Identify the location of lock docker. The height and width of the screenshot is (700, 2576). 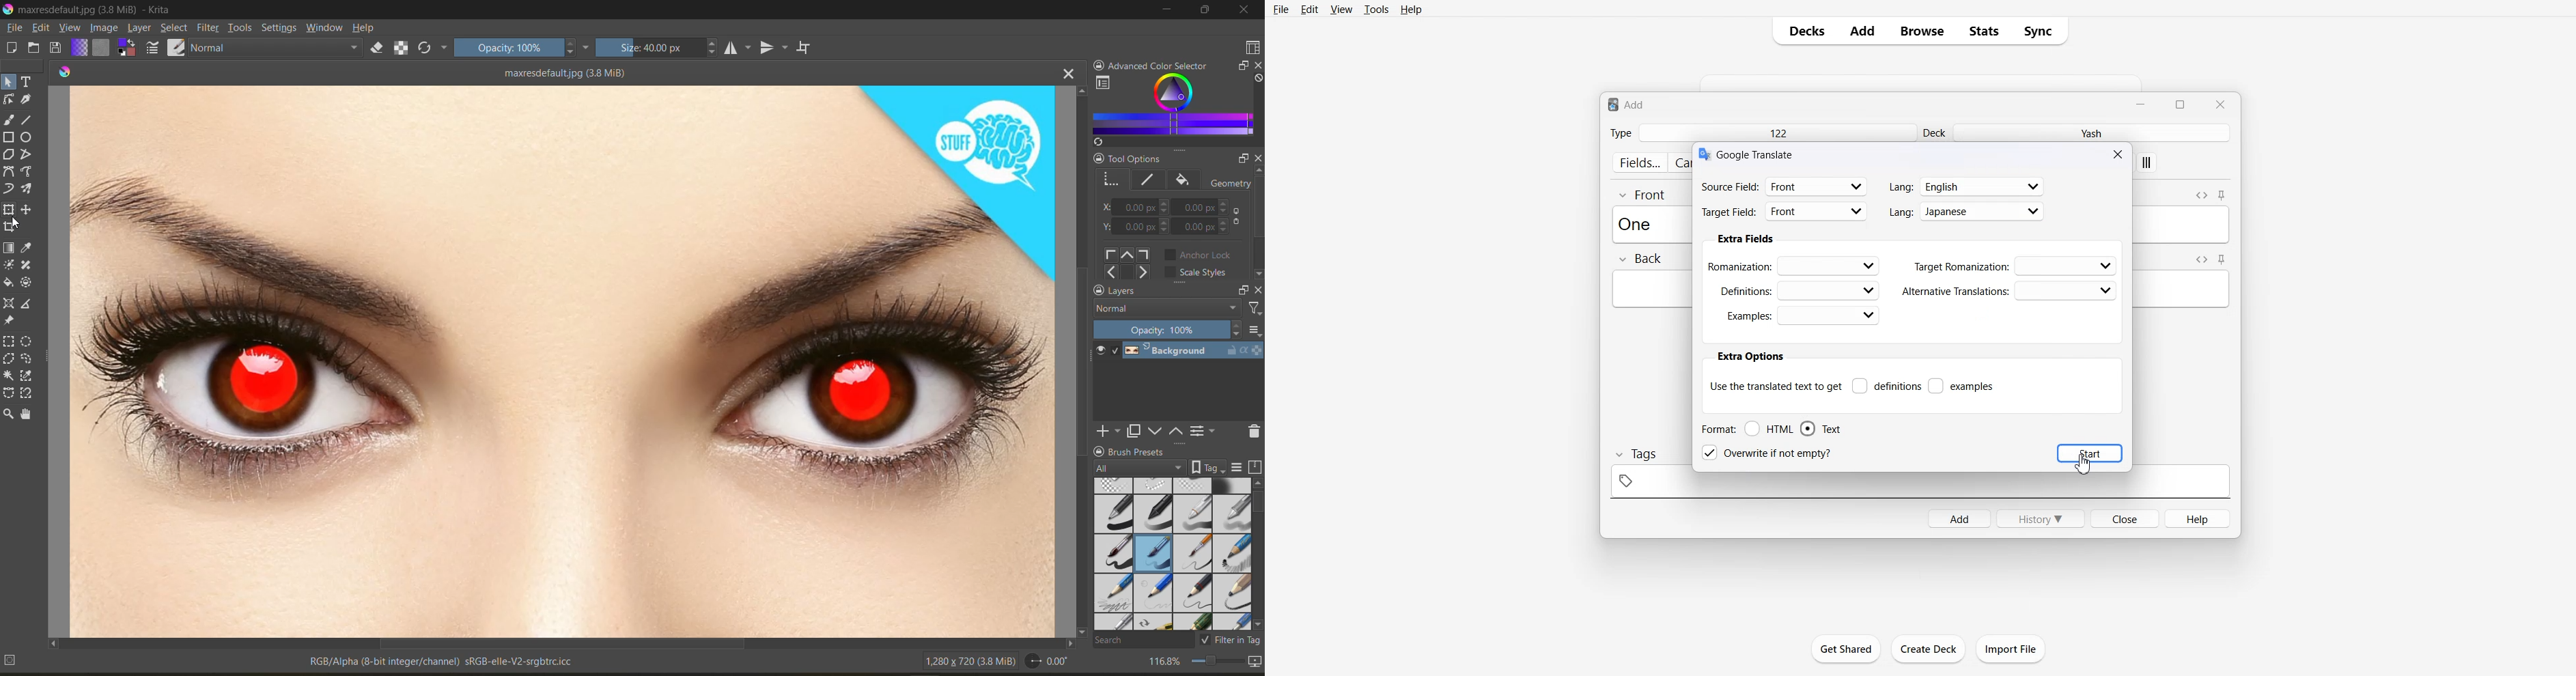
(1100, 451).